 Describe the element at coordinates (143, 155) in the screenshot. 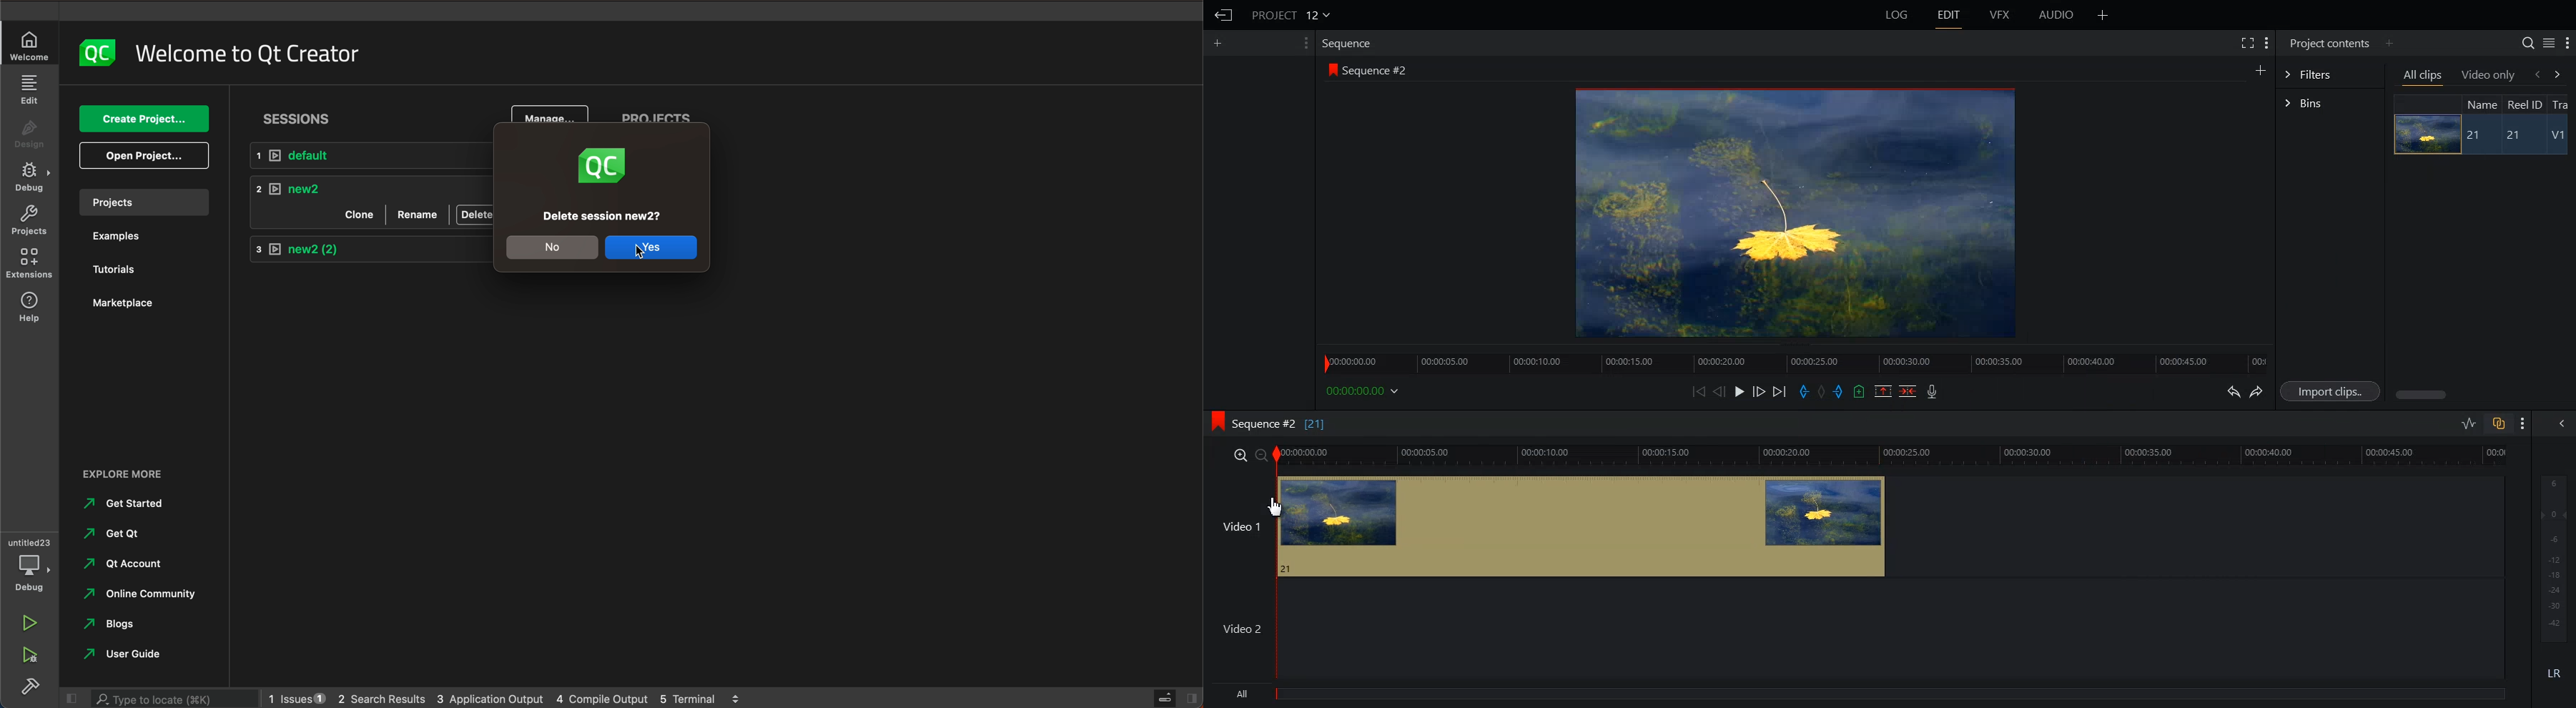

I see `open` at that location.